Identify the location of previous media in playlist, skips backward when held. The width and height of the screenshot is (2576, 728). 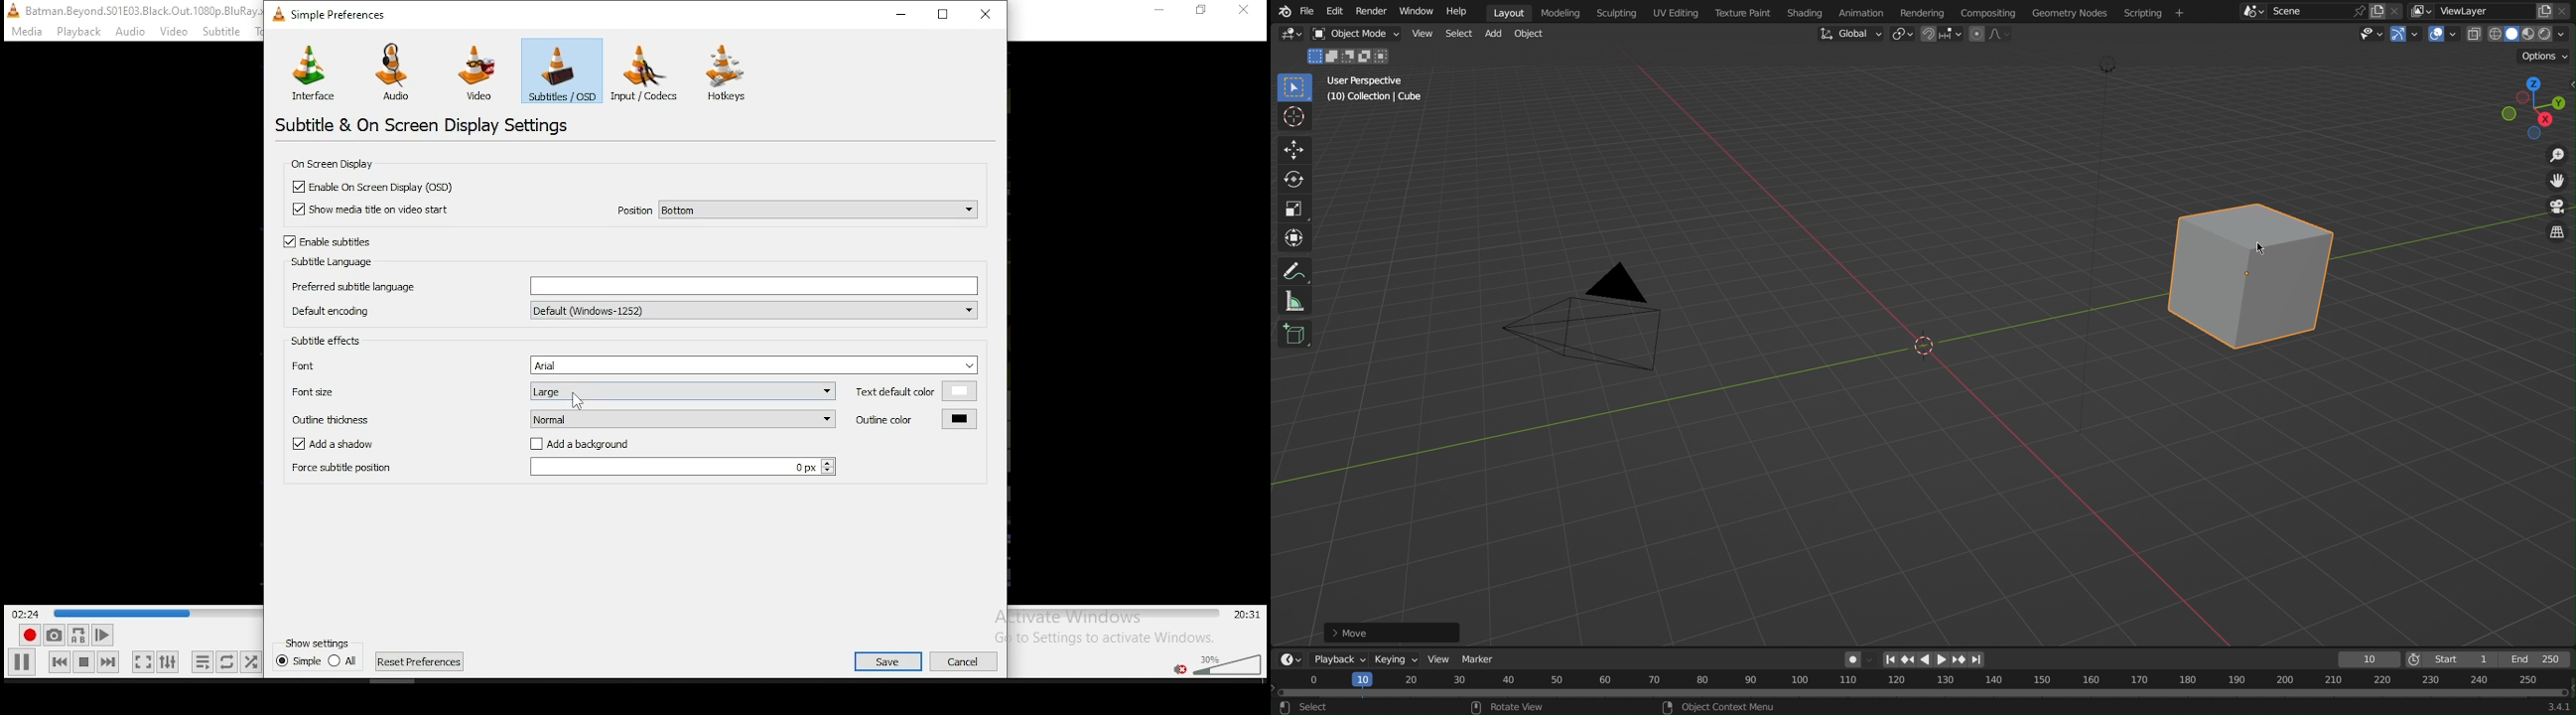
(60, 661).